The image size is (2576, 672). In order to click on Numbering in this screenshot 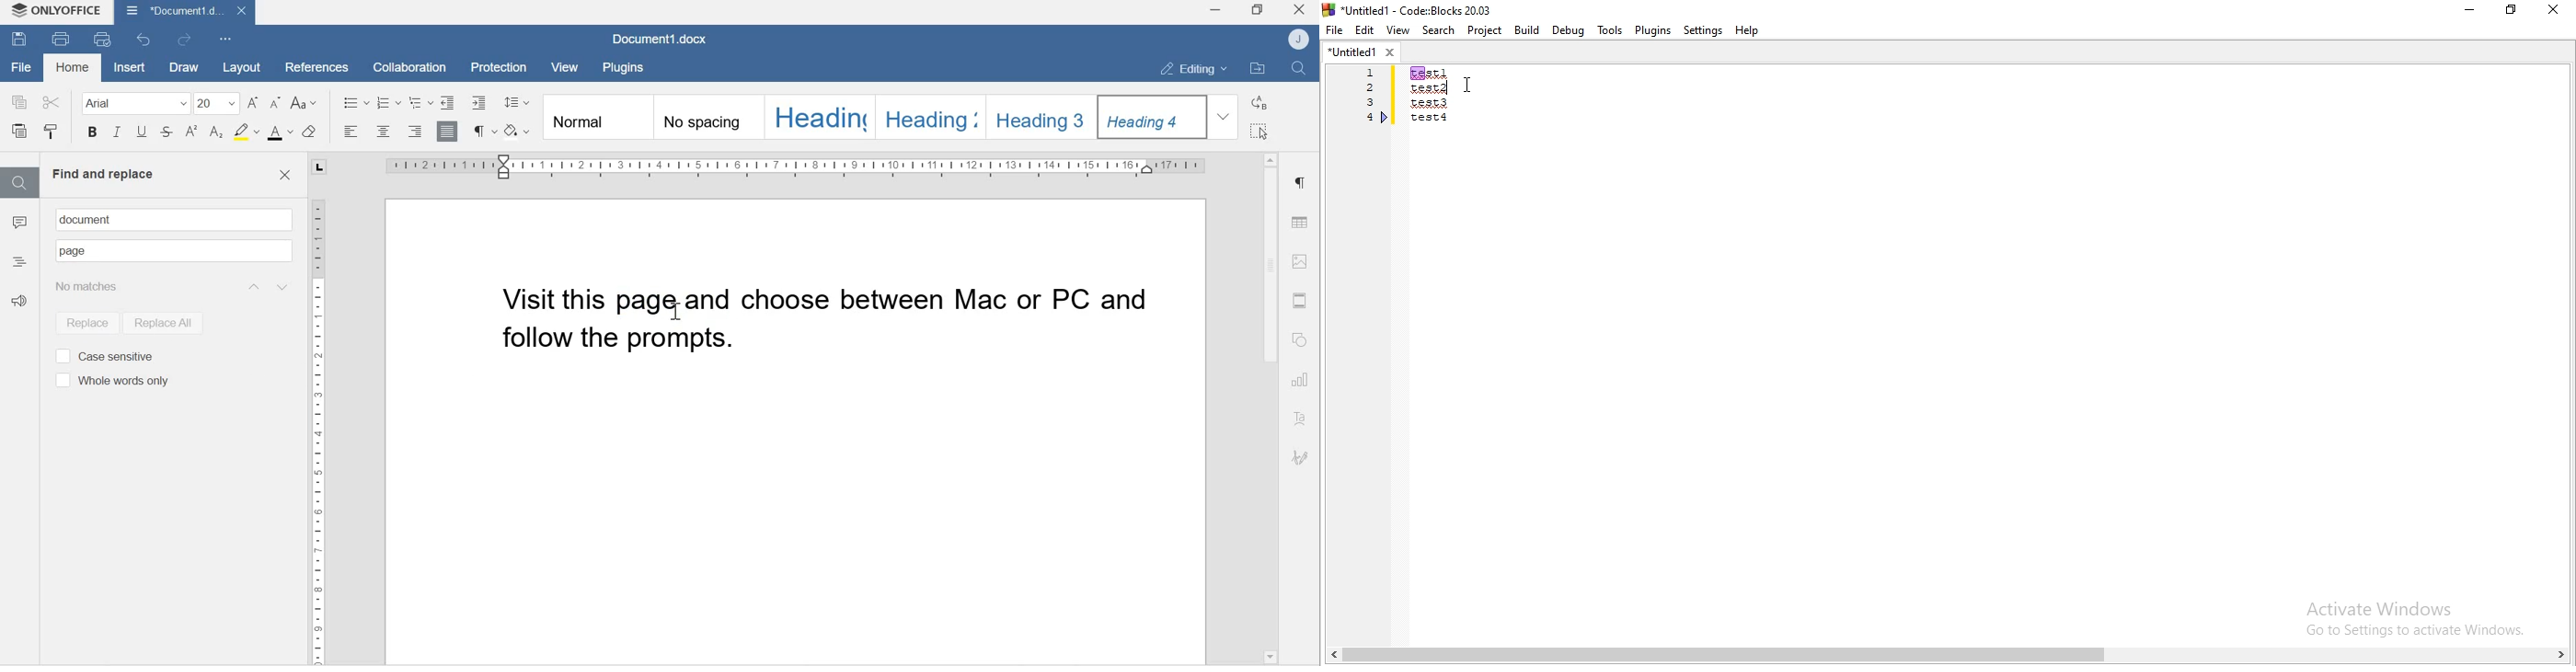, I will do `click(390, 102)`.